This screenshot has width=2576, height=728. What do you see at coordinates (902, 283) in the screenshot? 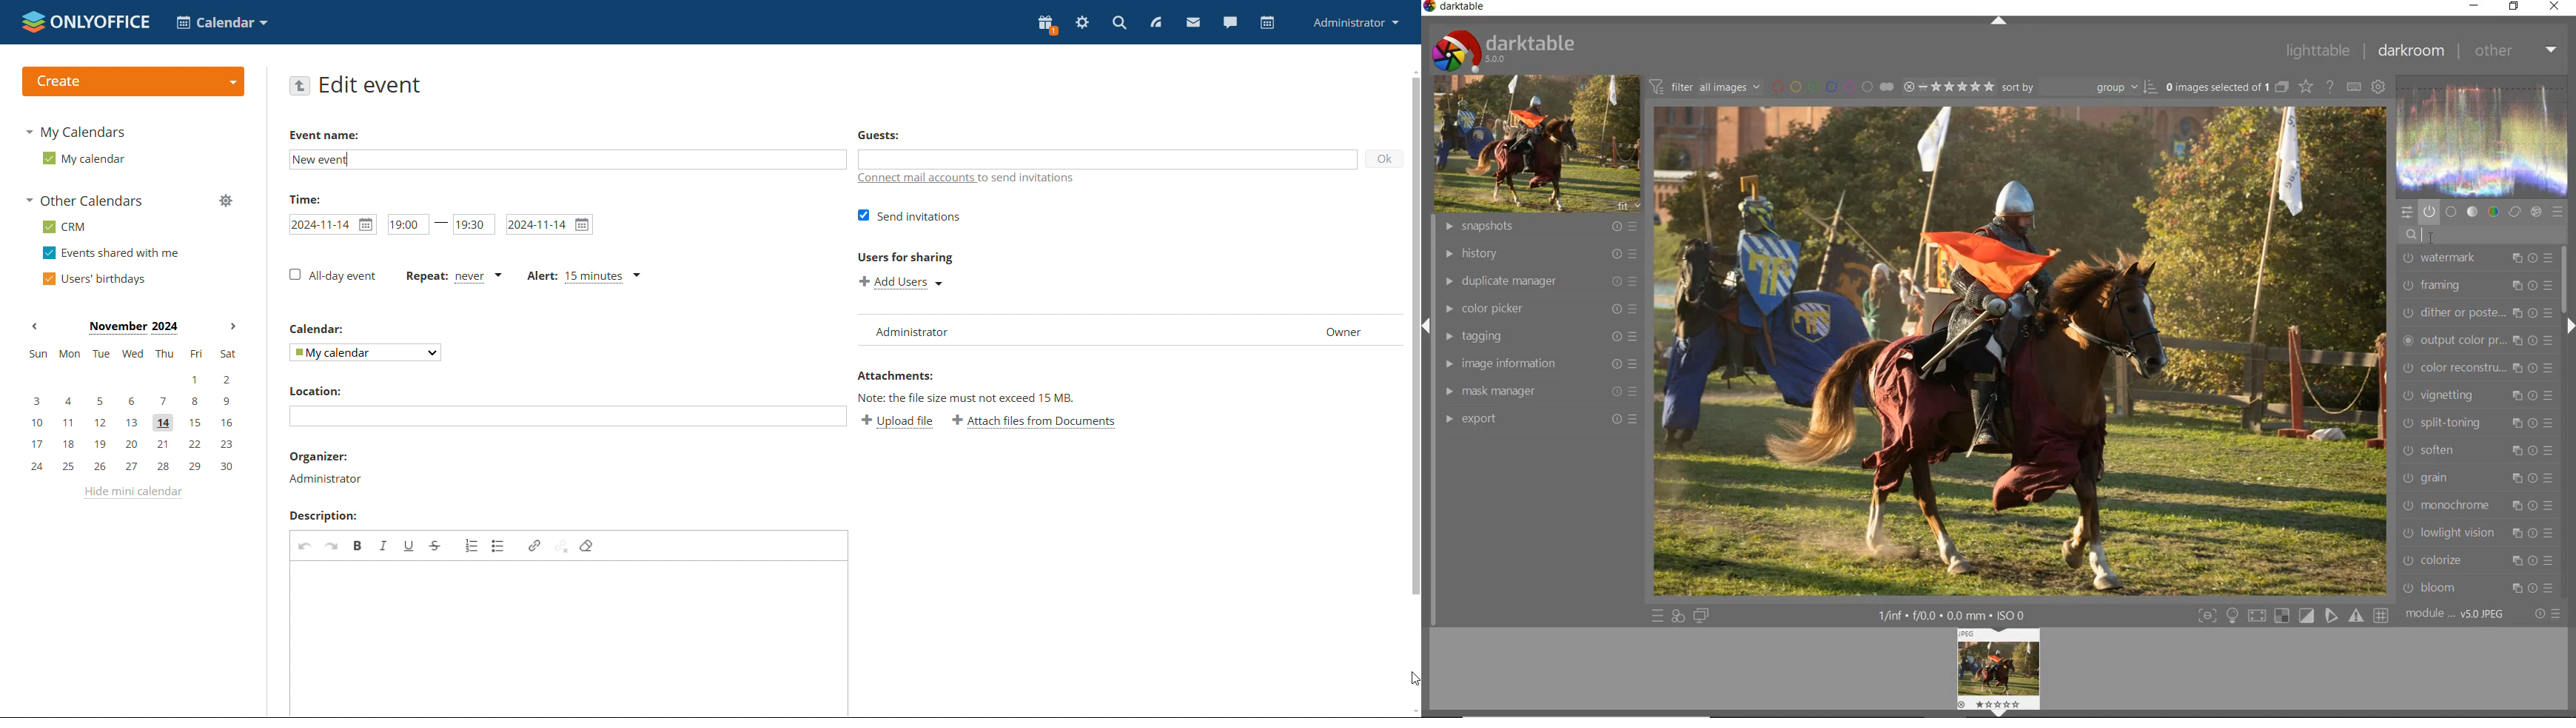
I see `add users` at bounding box center [902, 283].